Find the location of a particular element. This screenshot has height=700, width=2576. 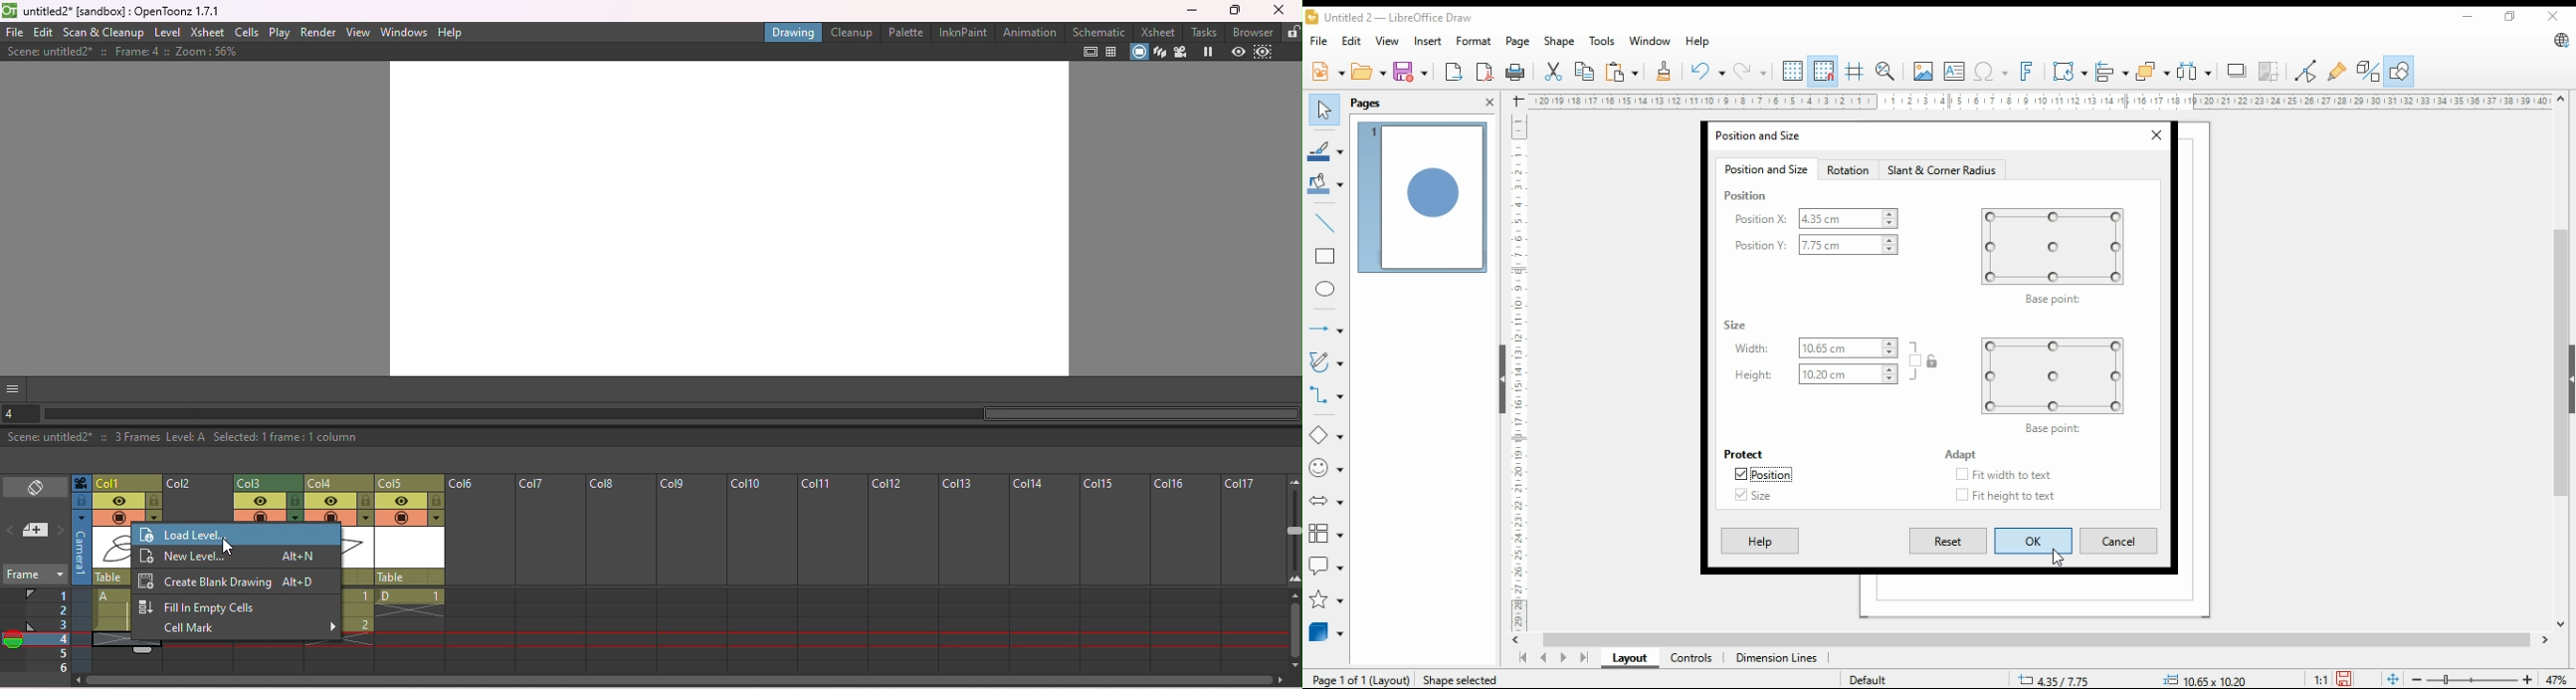

0.00x0.00 is located at coordinates (2202, 680).